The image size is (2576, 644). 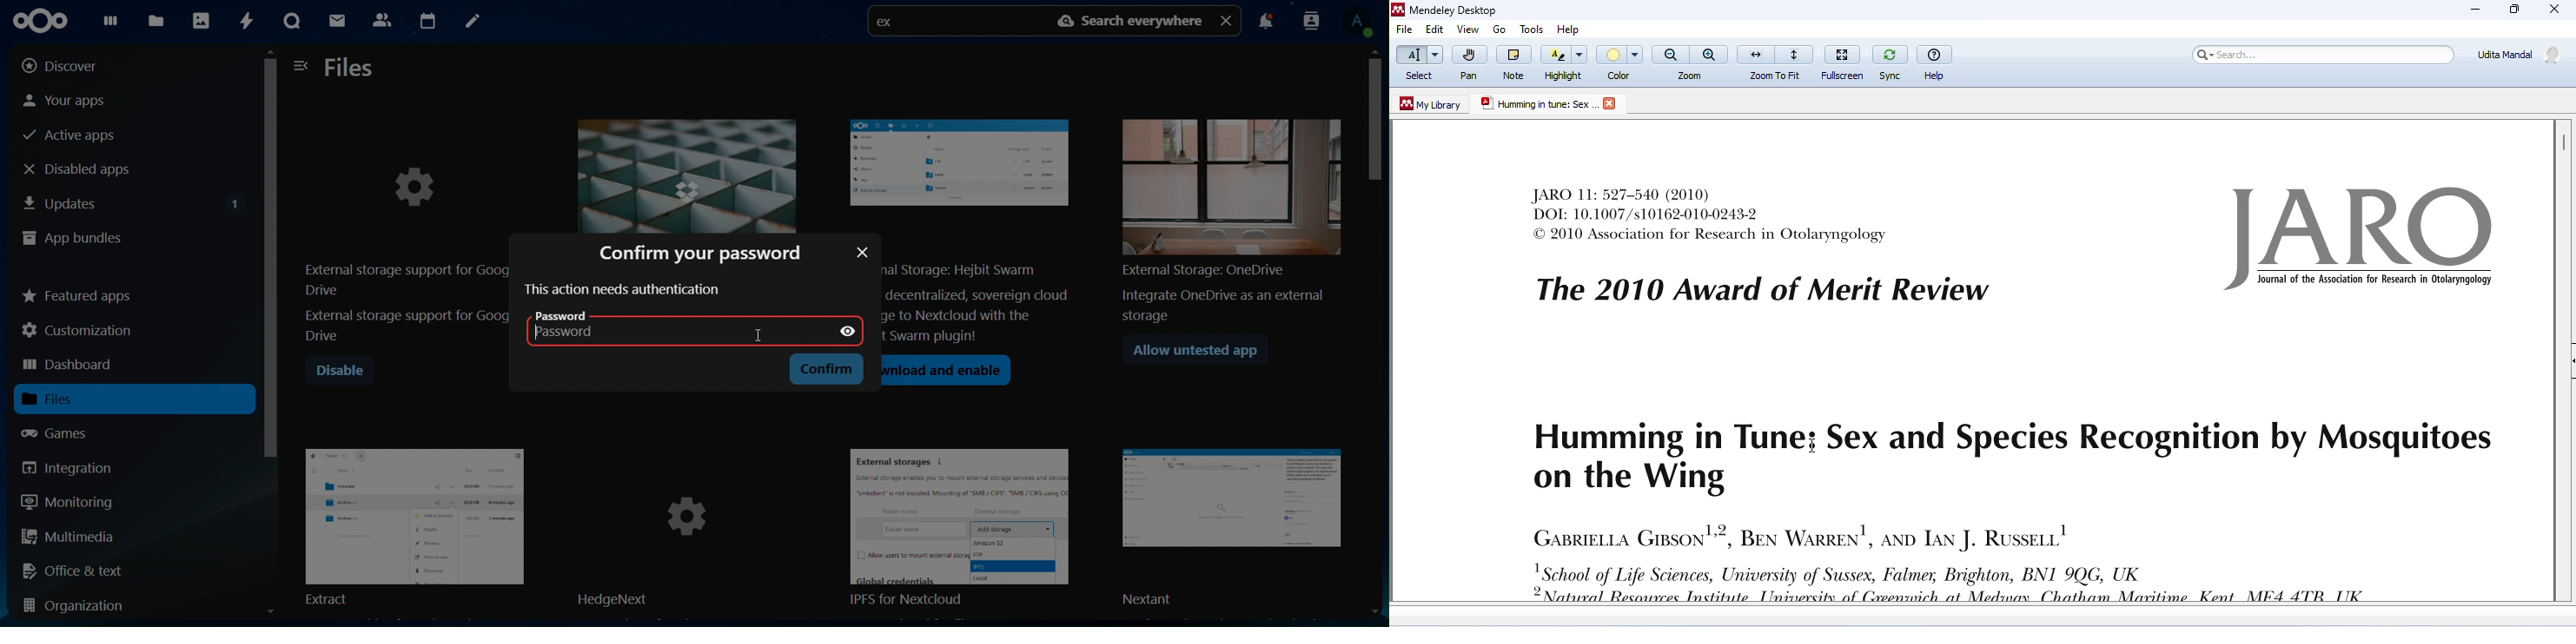 What do you see at coordinates (863, 252) in the screenshot?
I see `close` at bounding box center [863, 252].